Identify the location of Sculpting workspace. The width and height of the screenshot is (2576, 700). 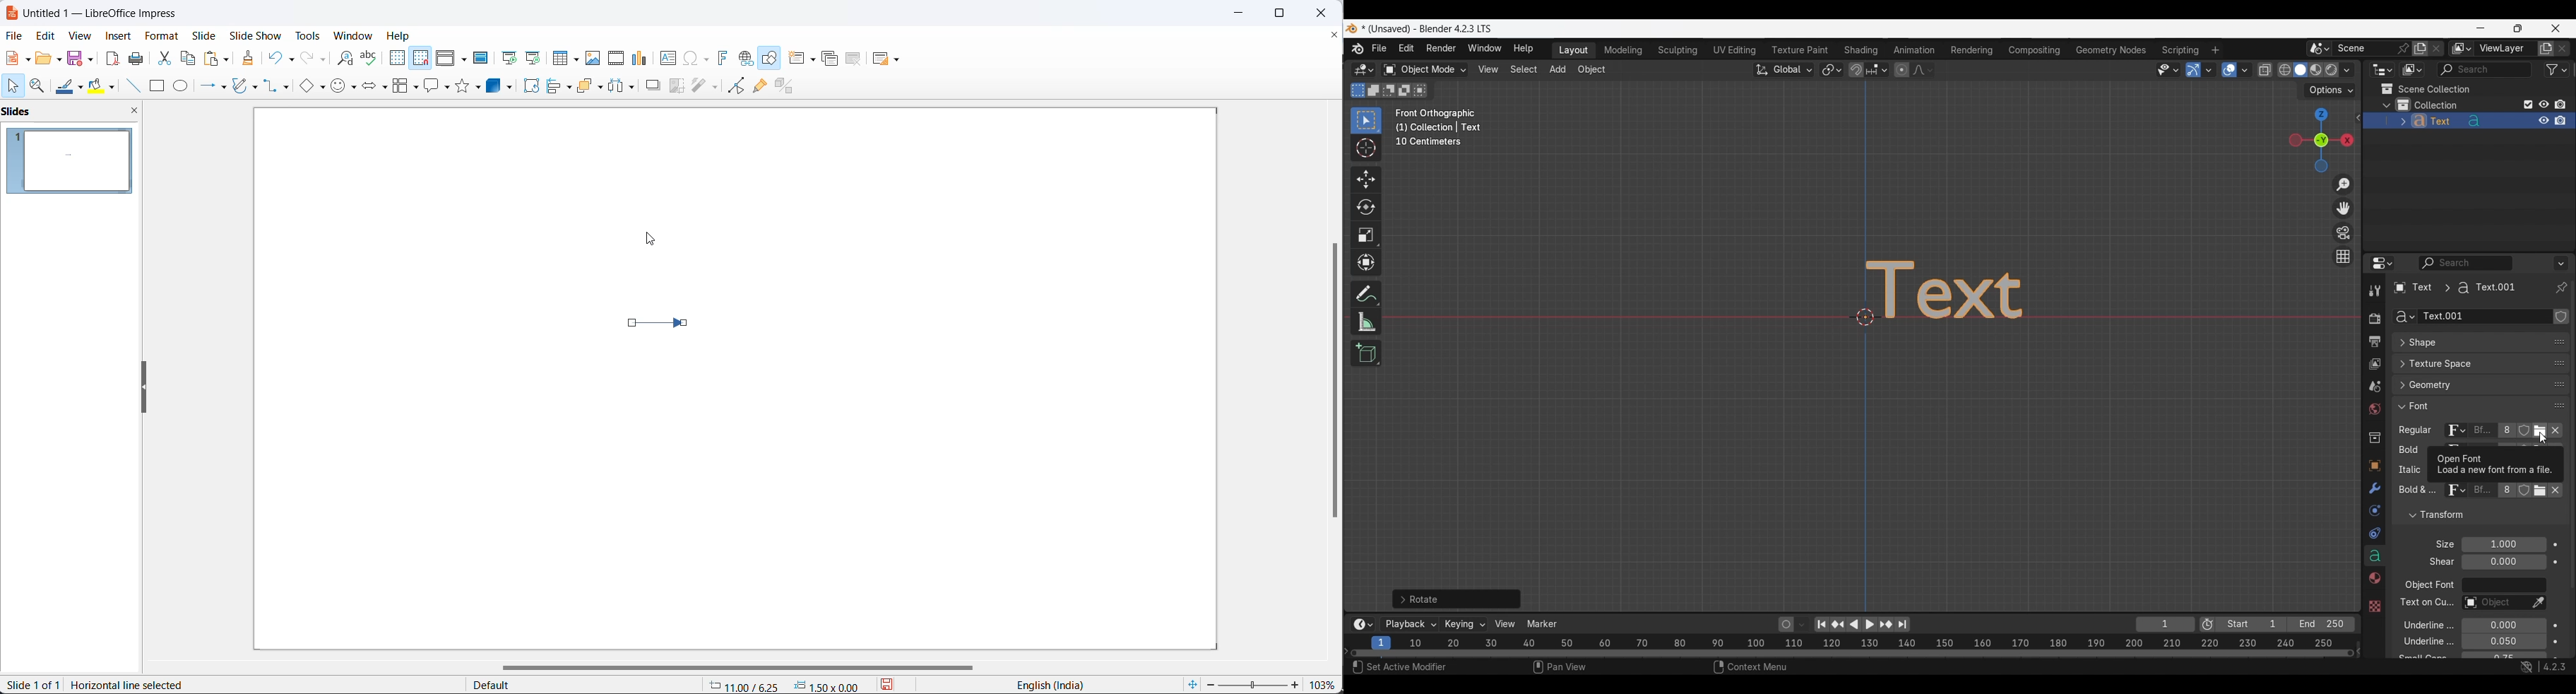
(1679, 50).